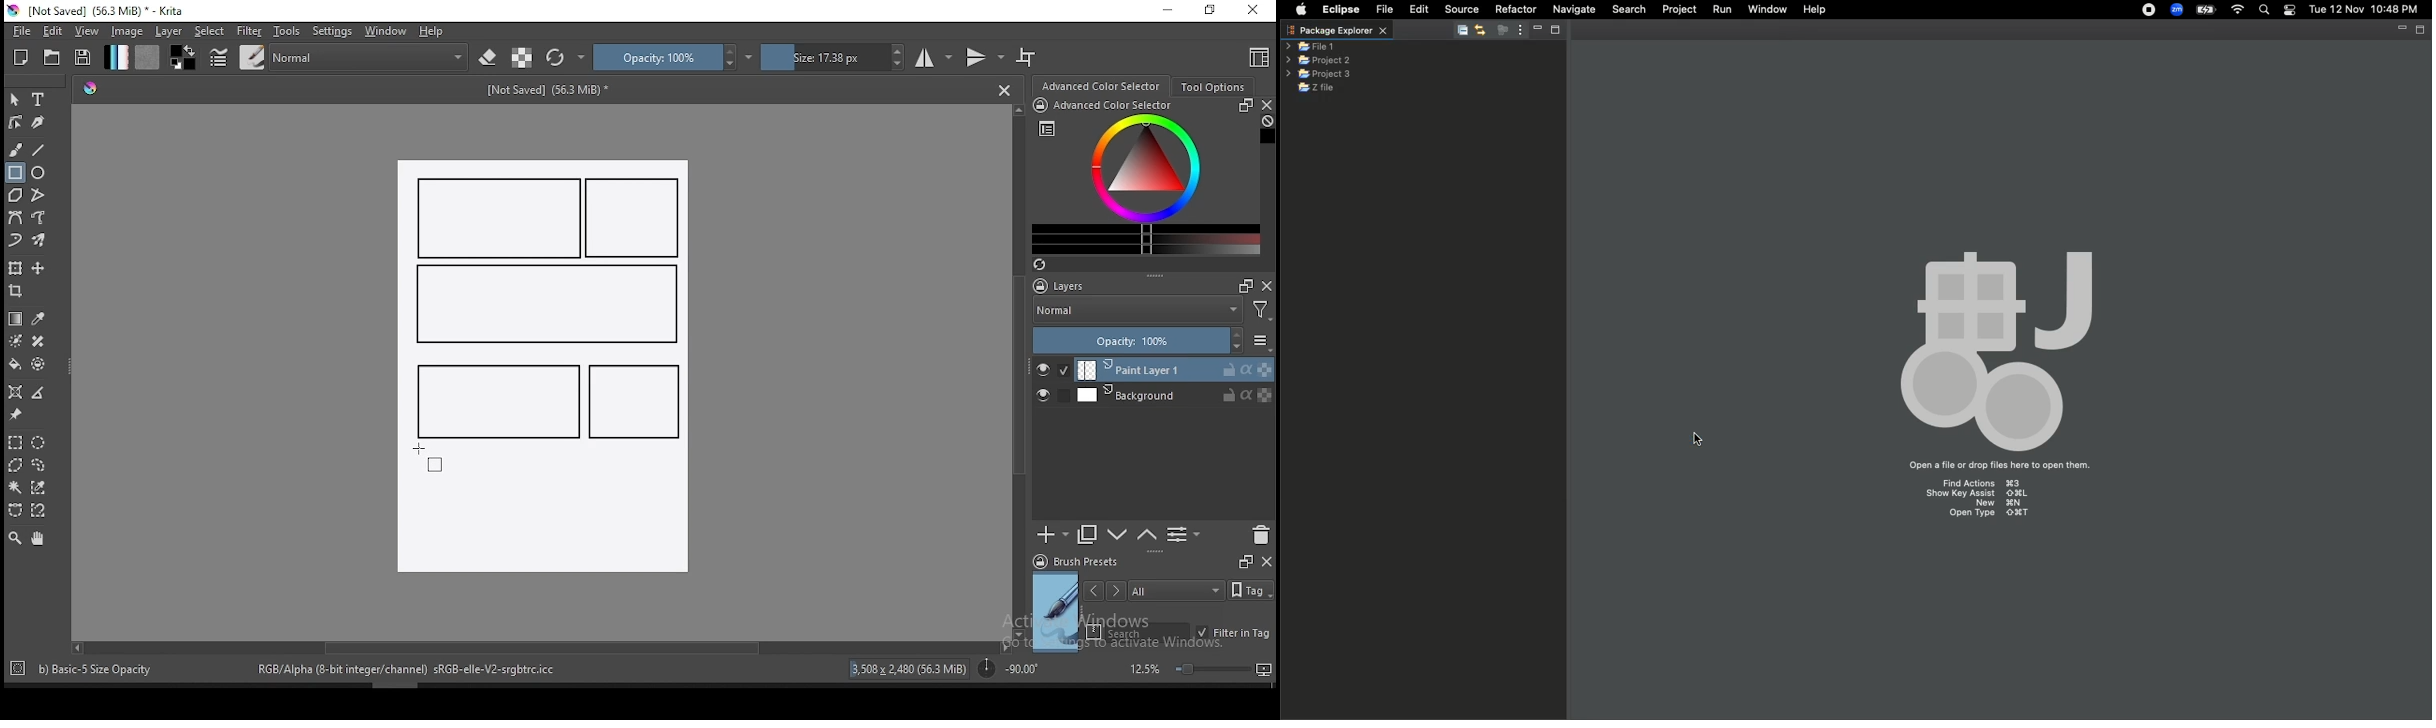 The height and width of the screenshot is (728, 2436). What do you see at coordinates (1053, 534) in the screenshot?
I see `new layer` at bounding box center [1053, 534].